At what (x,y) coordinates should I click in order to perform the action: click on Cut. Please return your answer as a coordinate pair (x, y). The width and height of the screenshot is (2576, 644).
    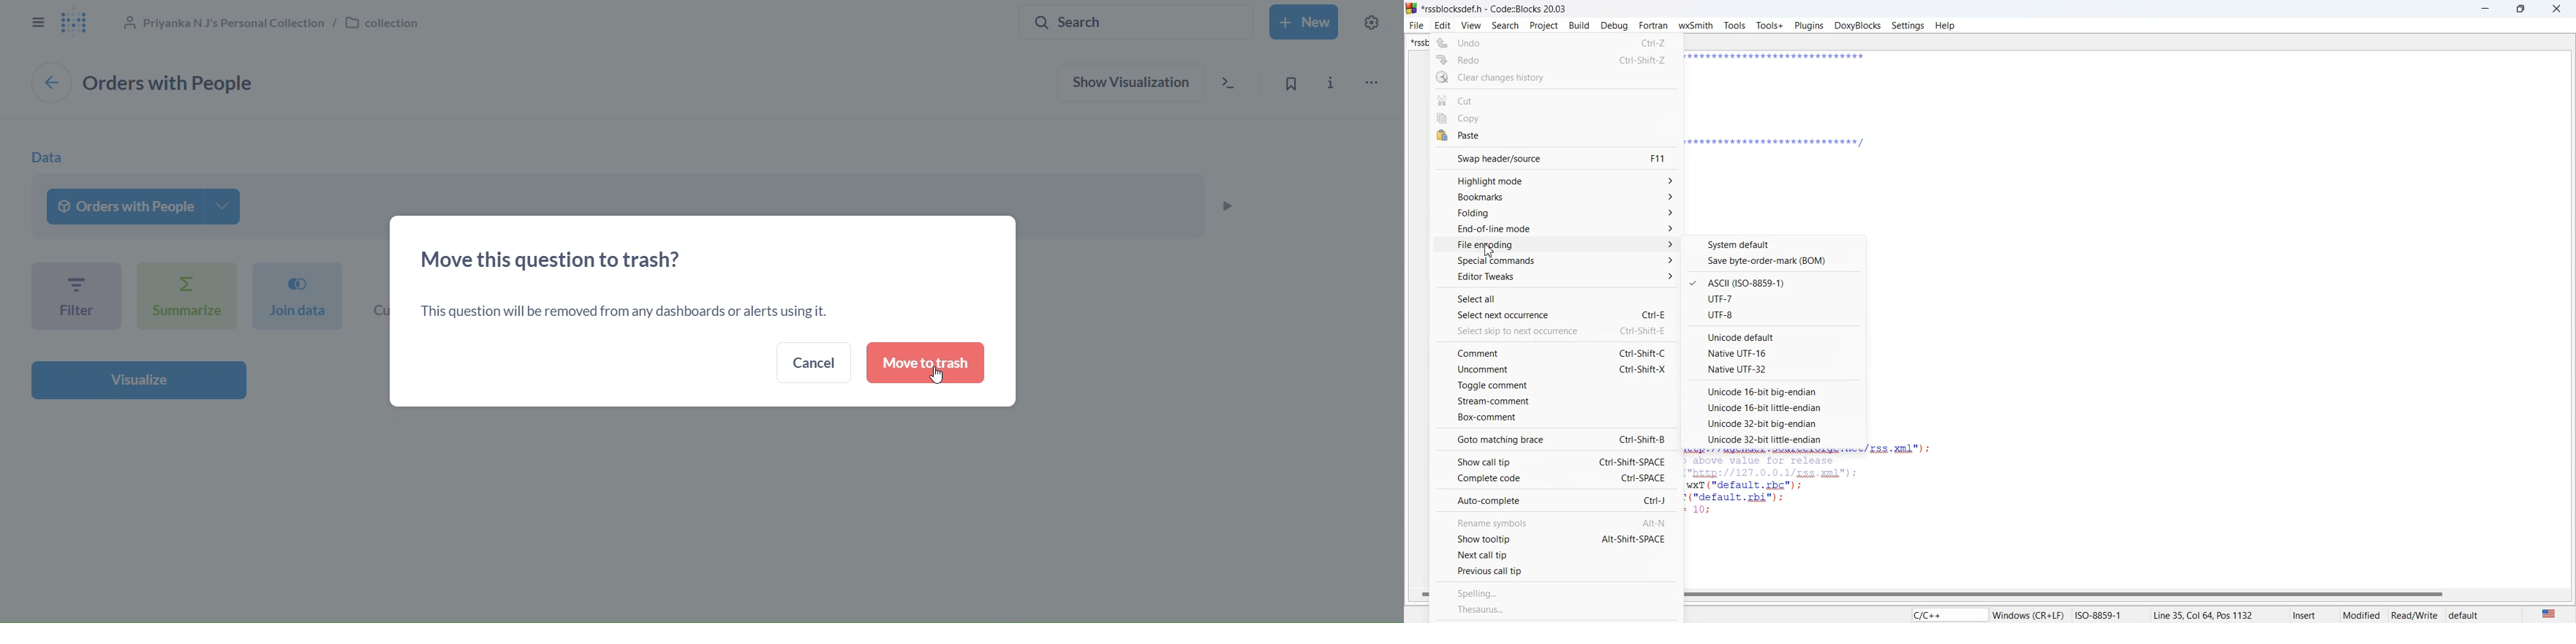
    Looking at the image, I should click on (1557, 98).